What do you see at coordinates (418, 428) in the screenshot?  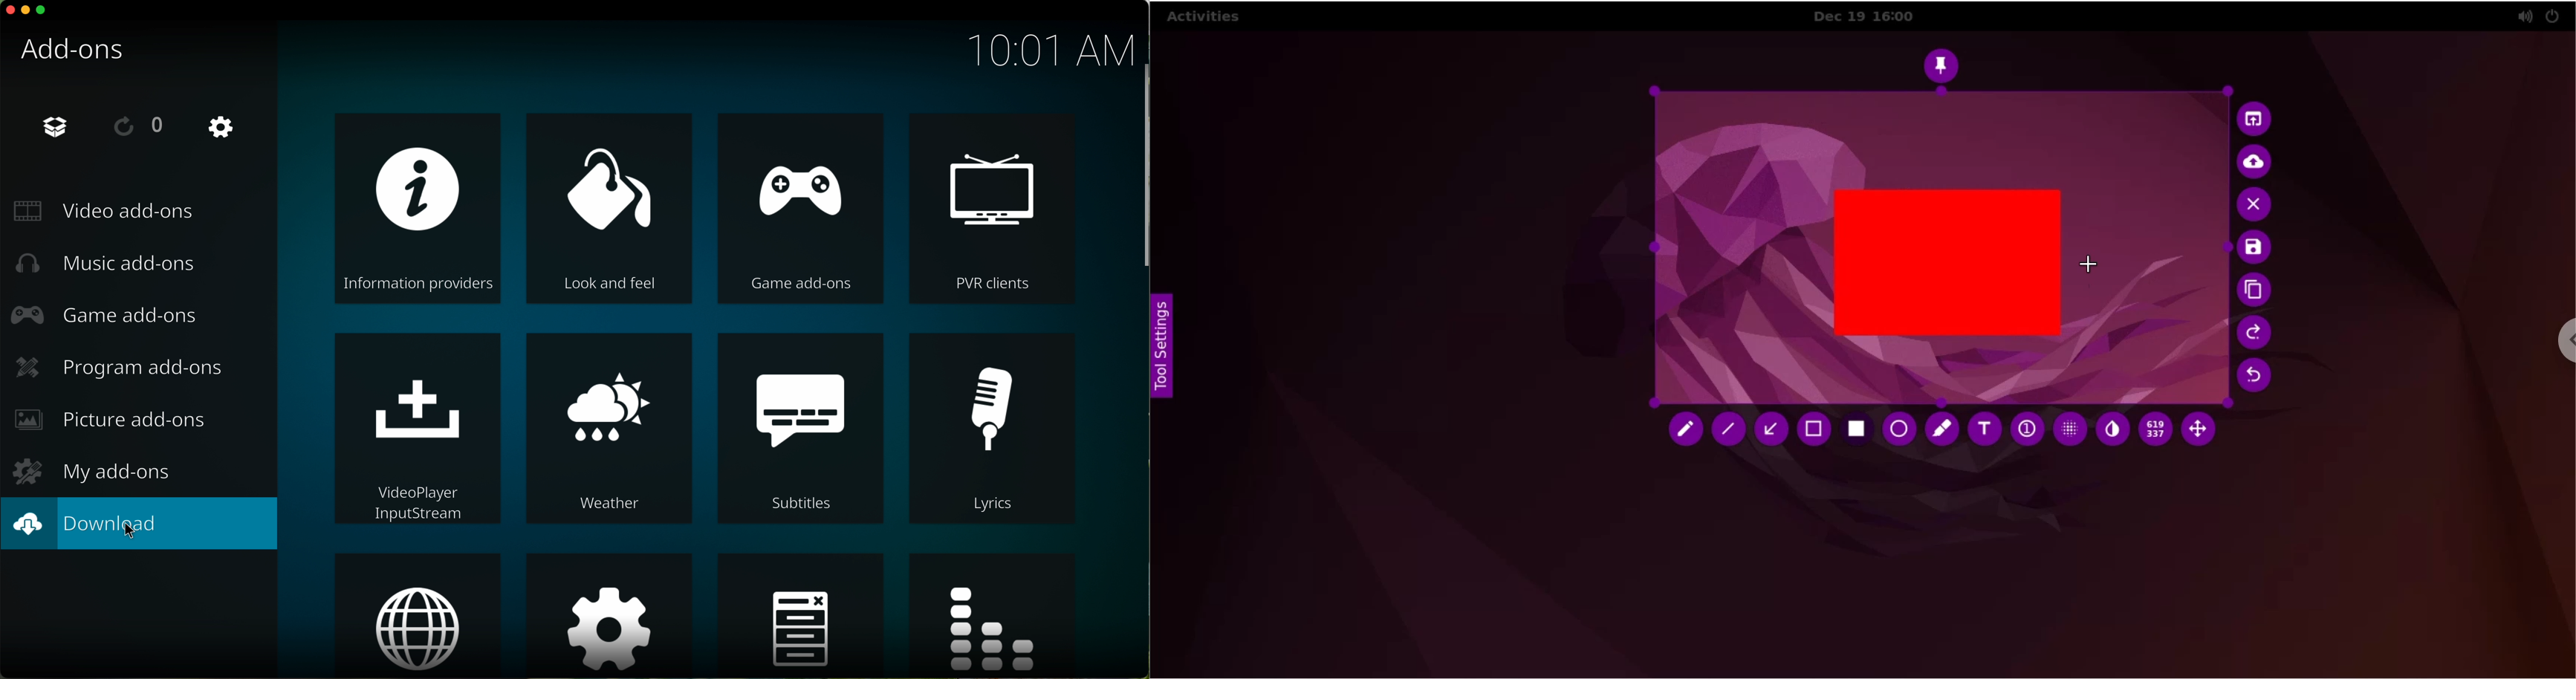 I see `videoplayer inputstream` at bounding box center [418, 428].